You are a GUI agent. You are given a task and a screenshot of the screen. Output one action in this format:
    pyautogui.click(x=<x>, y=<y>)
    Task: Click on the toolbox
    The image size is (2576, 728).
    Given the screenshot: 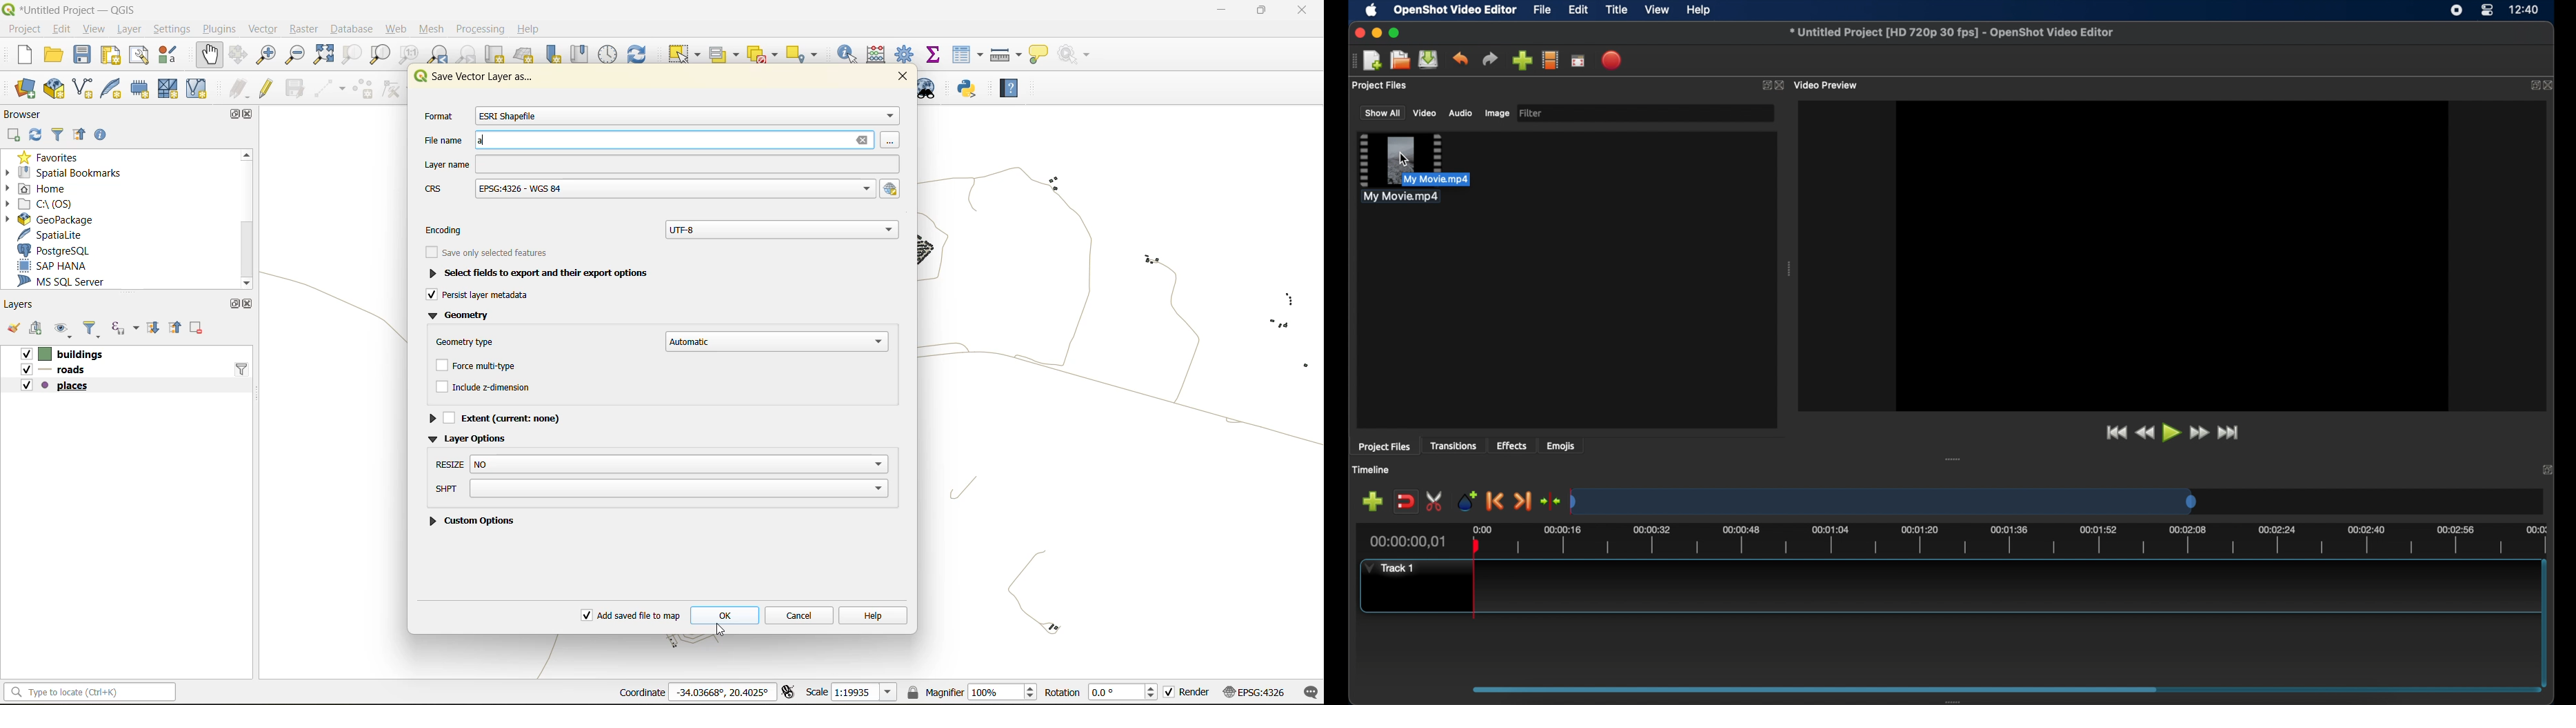 What is the action you would take?
    pyautogui.click(x=906, y=53)
    